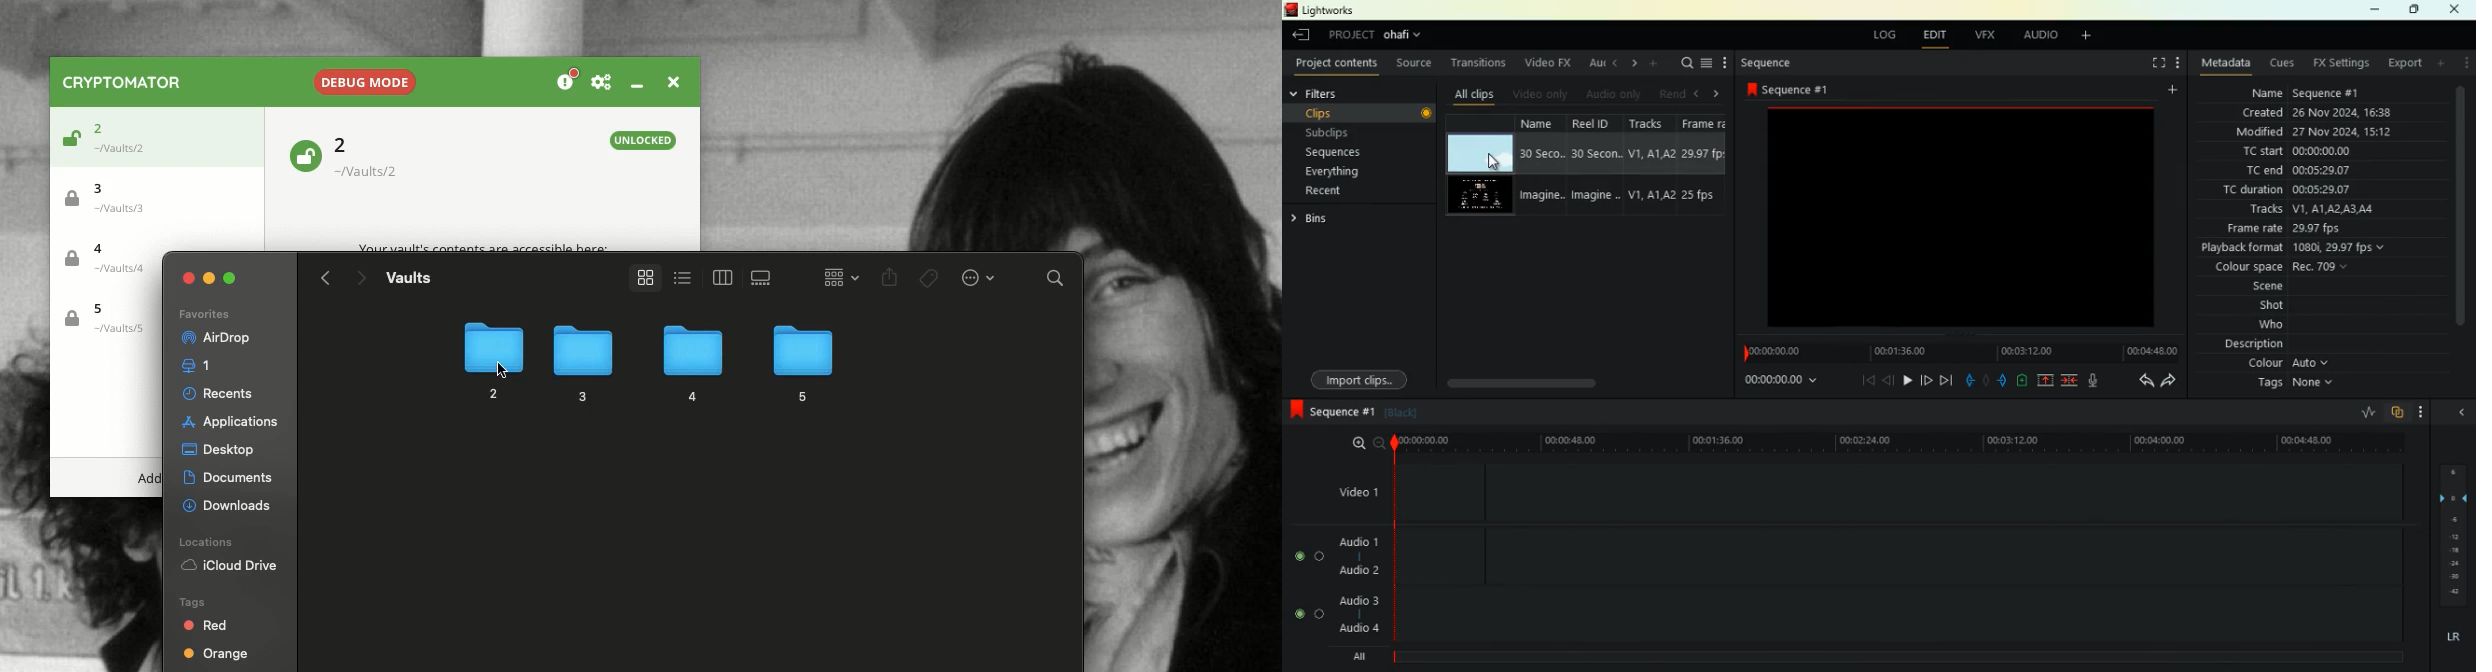  Describe the element at coordinates (2417, 10) in the screenshot. I see `maximize` at that location.